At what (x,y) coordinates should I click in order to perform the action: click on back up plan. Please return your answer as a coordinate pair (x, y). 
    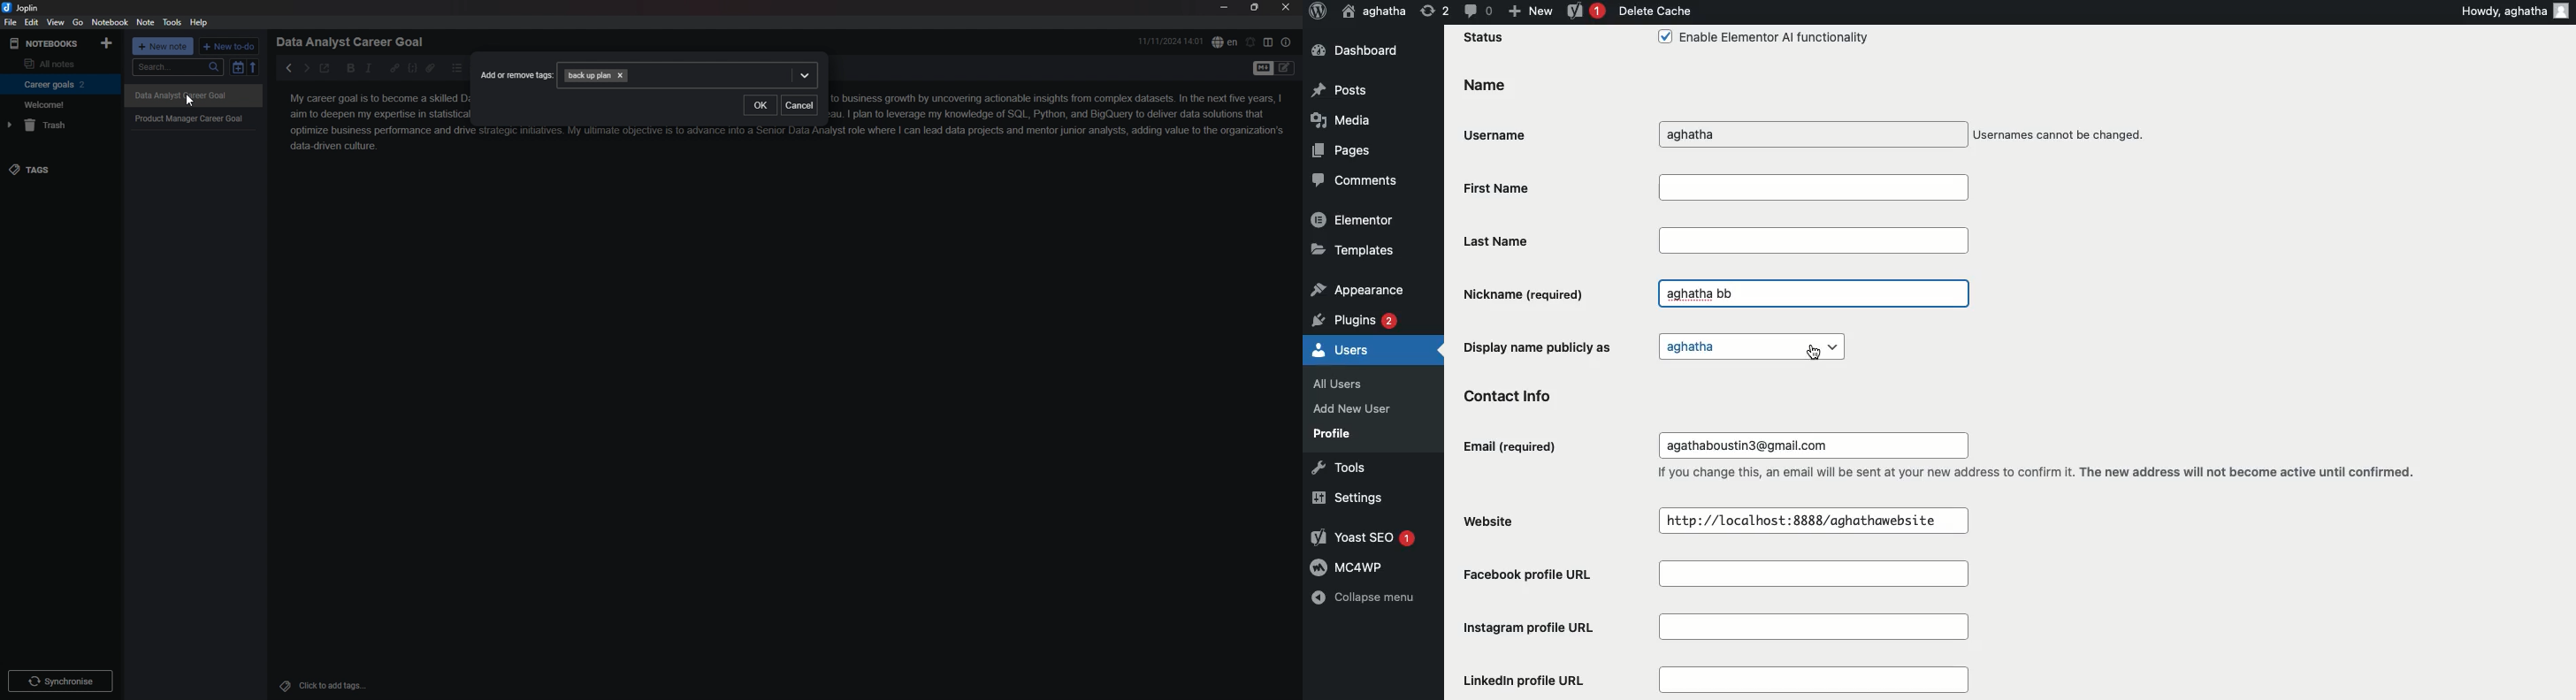
    Looking at the image, I should click on (688, 75).